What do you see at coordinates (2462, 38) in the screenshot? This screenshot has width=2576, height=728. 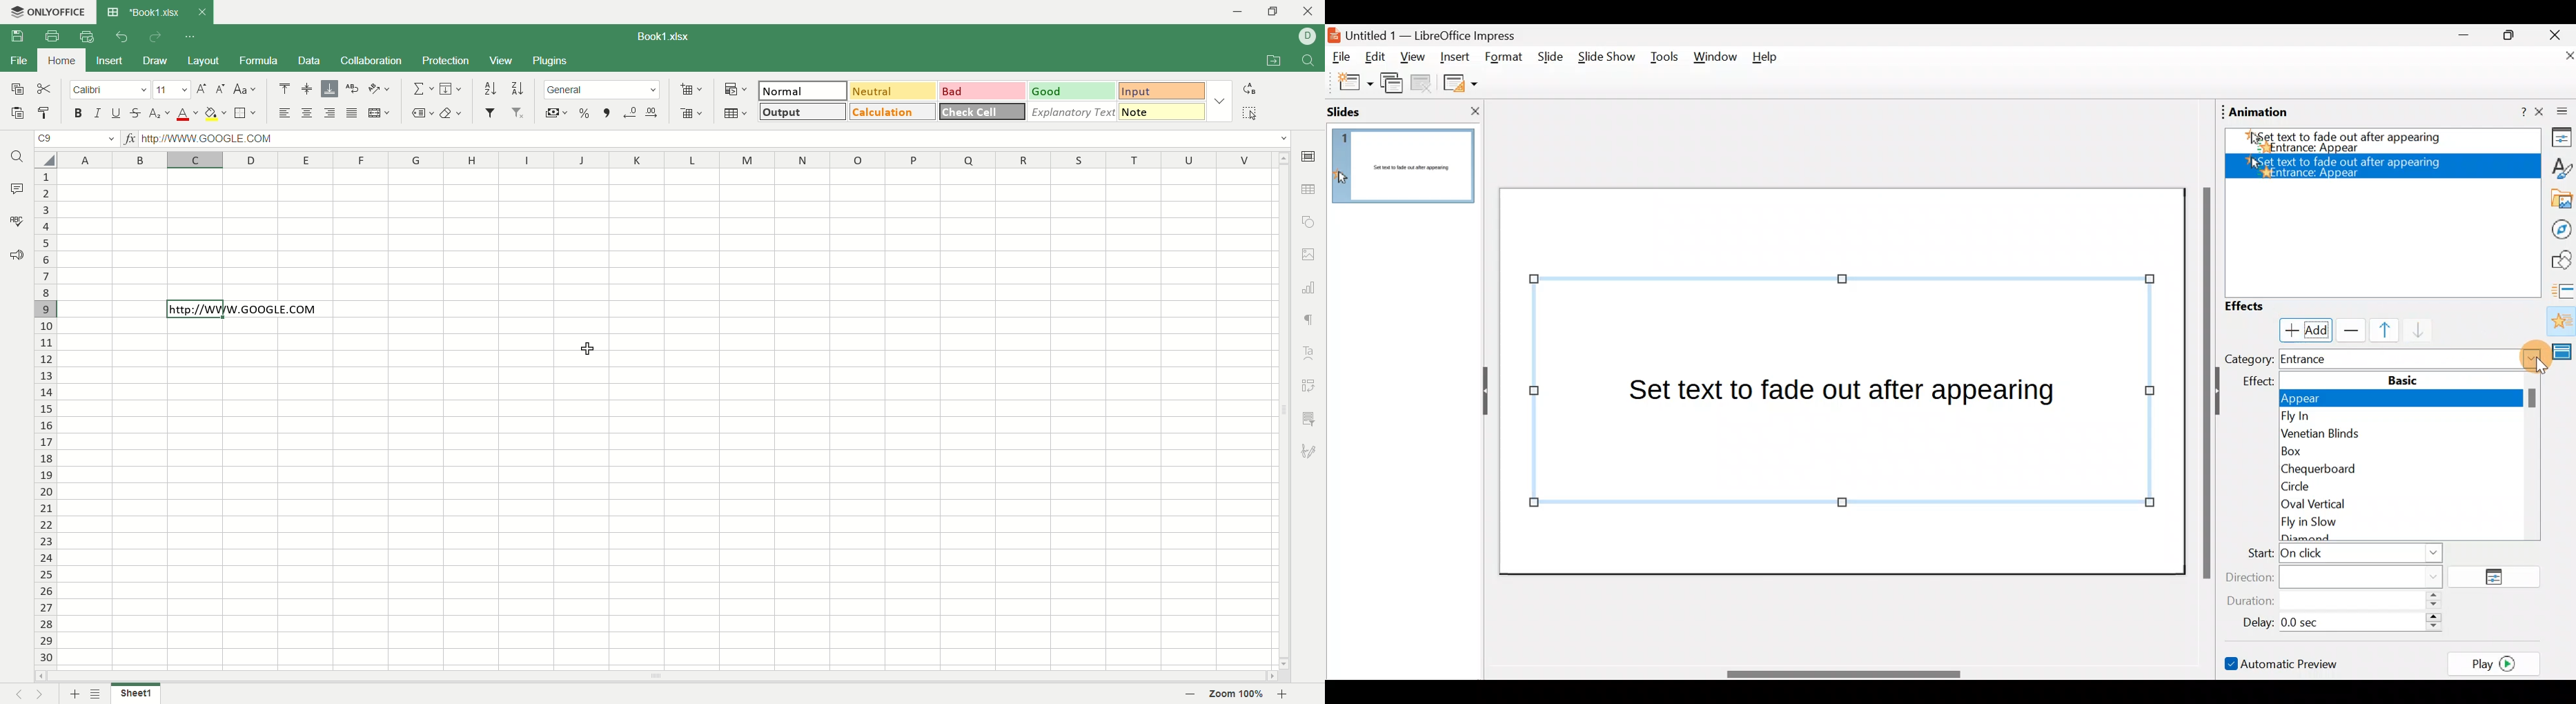 I see `Minimise` at bounding box center [2462, 38].